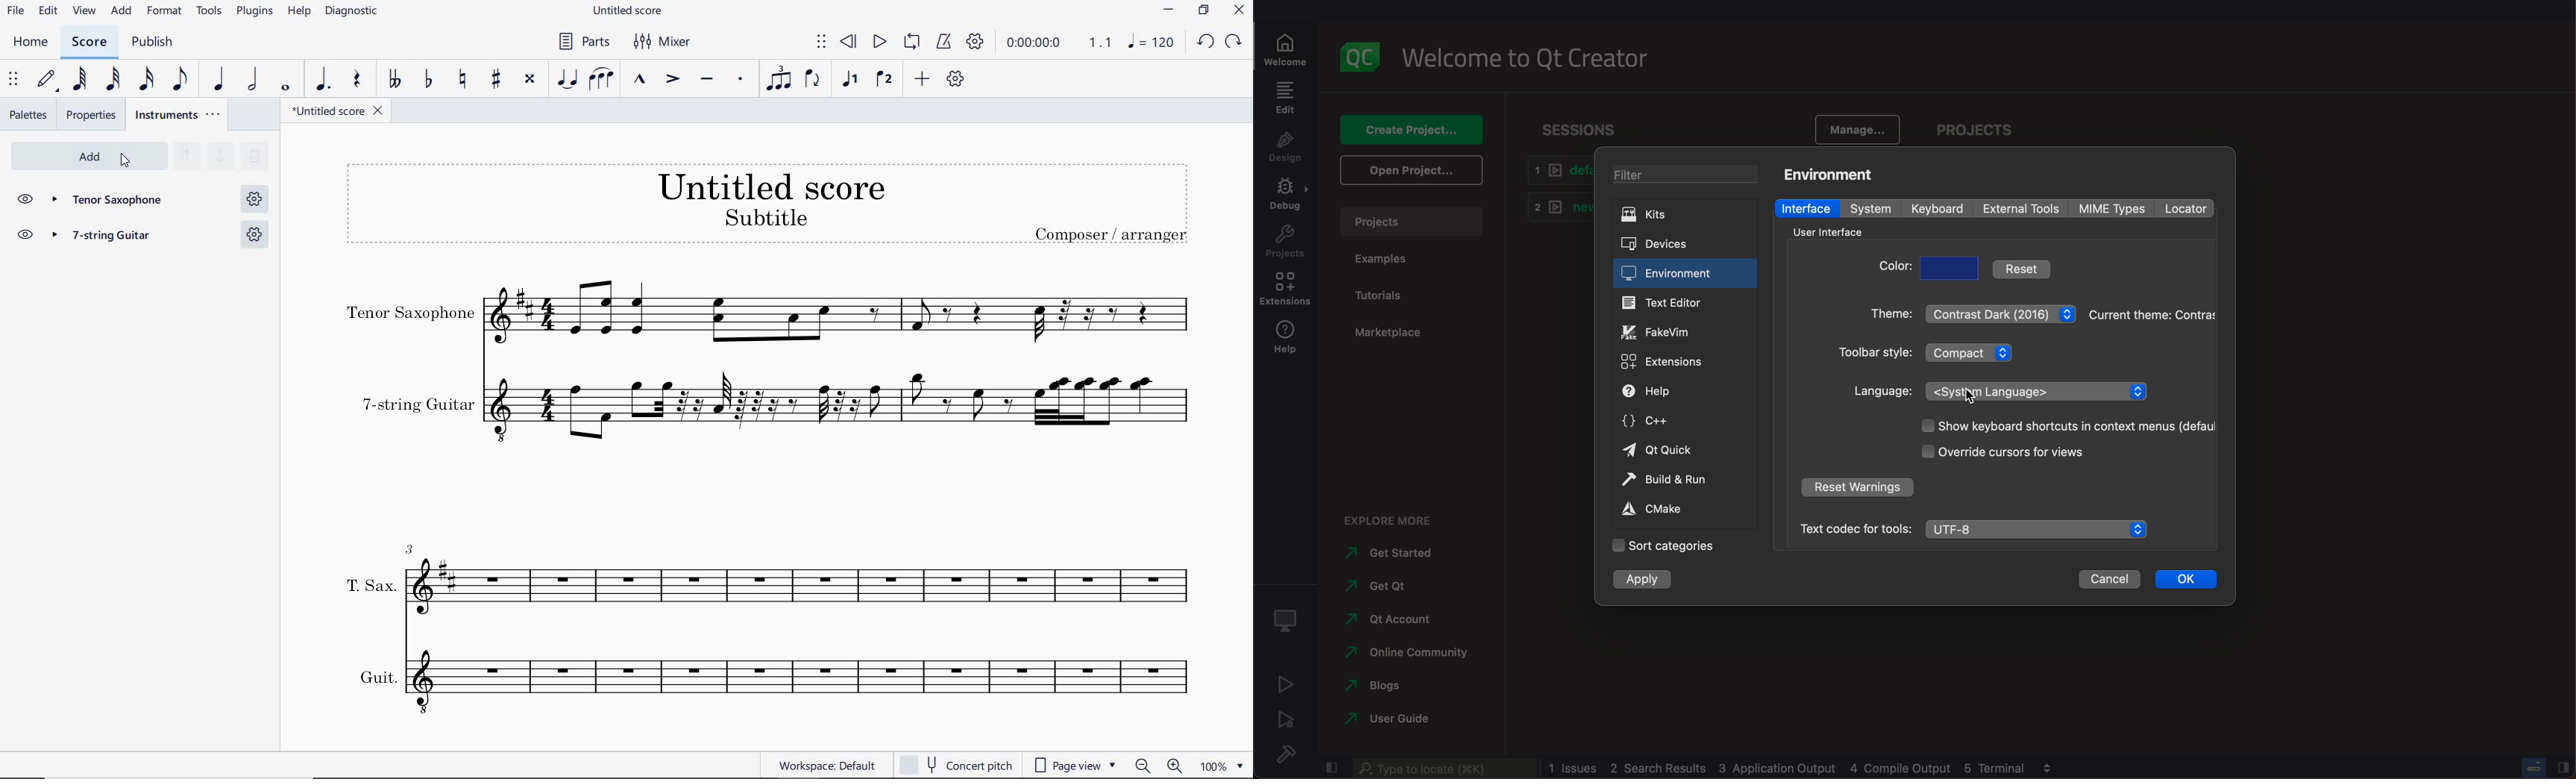 The image size is (2576, 784). What do you see at coordinates (1284, 242) in the screenshot?
I see `project` at bounding box center [1284, 242].